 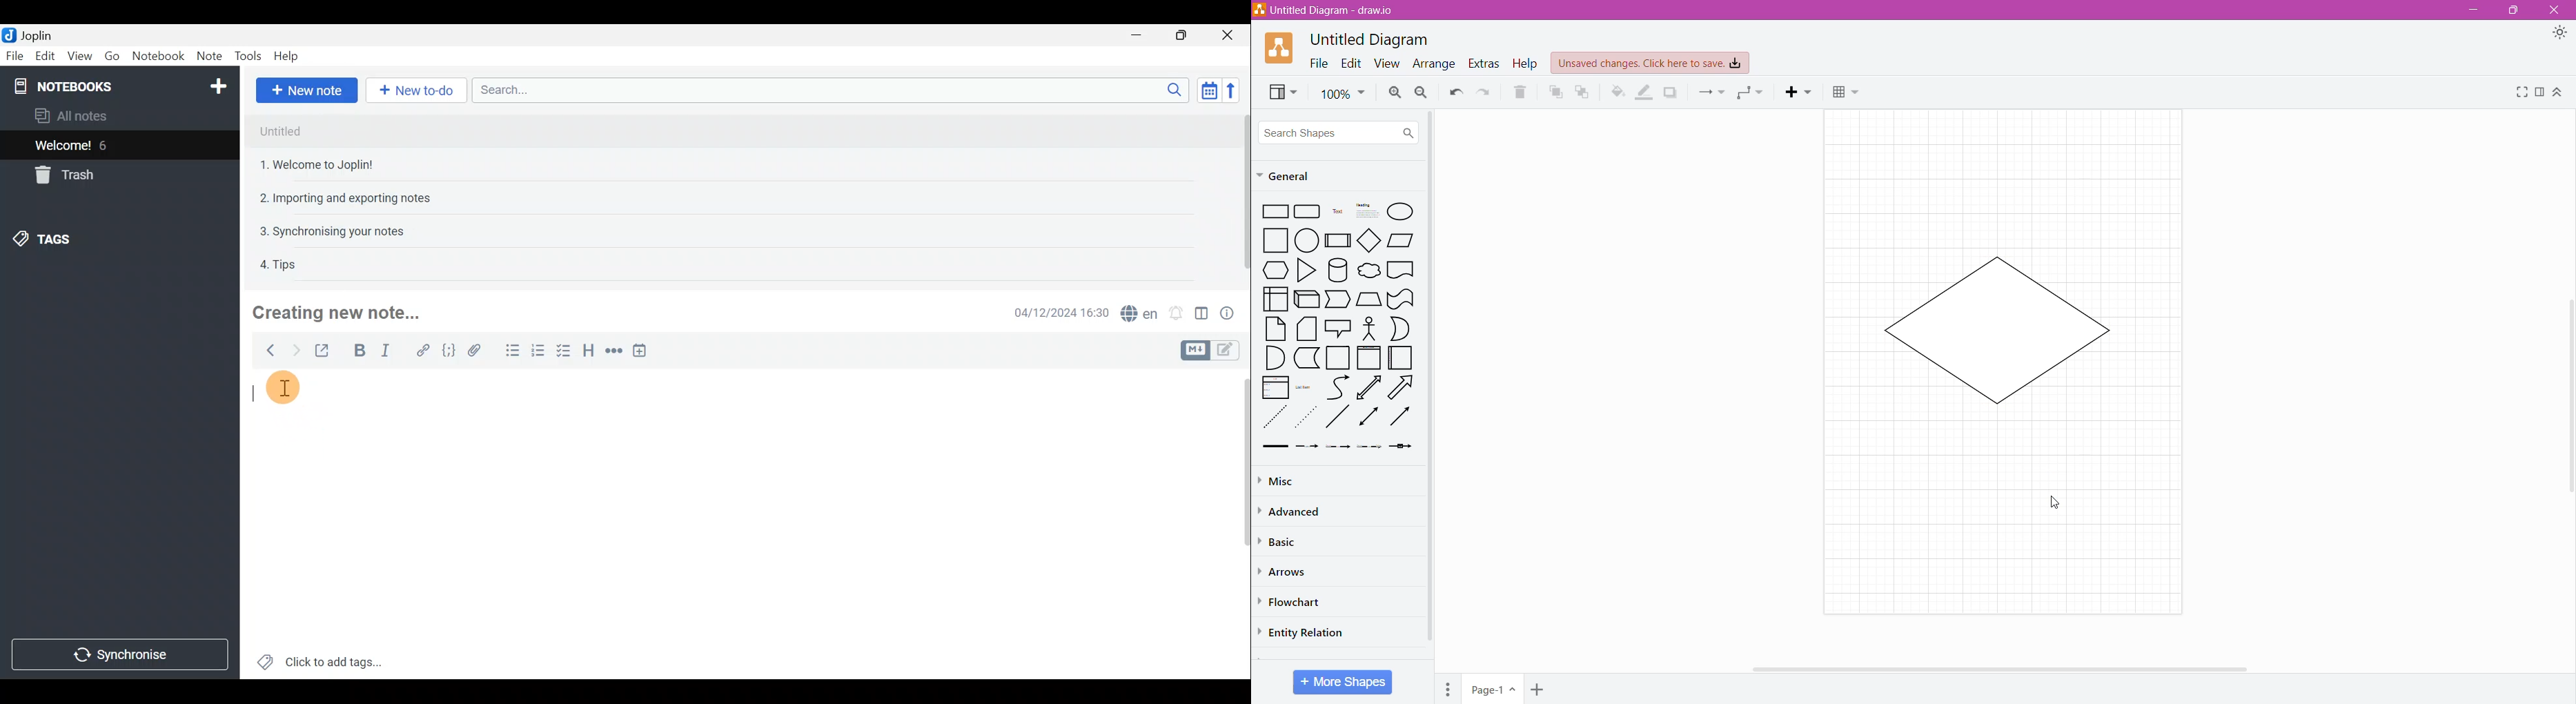 What do you see at coordinates (1324, 175) in the screenshot?
I see `General` at bounding box center [1324, 175].